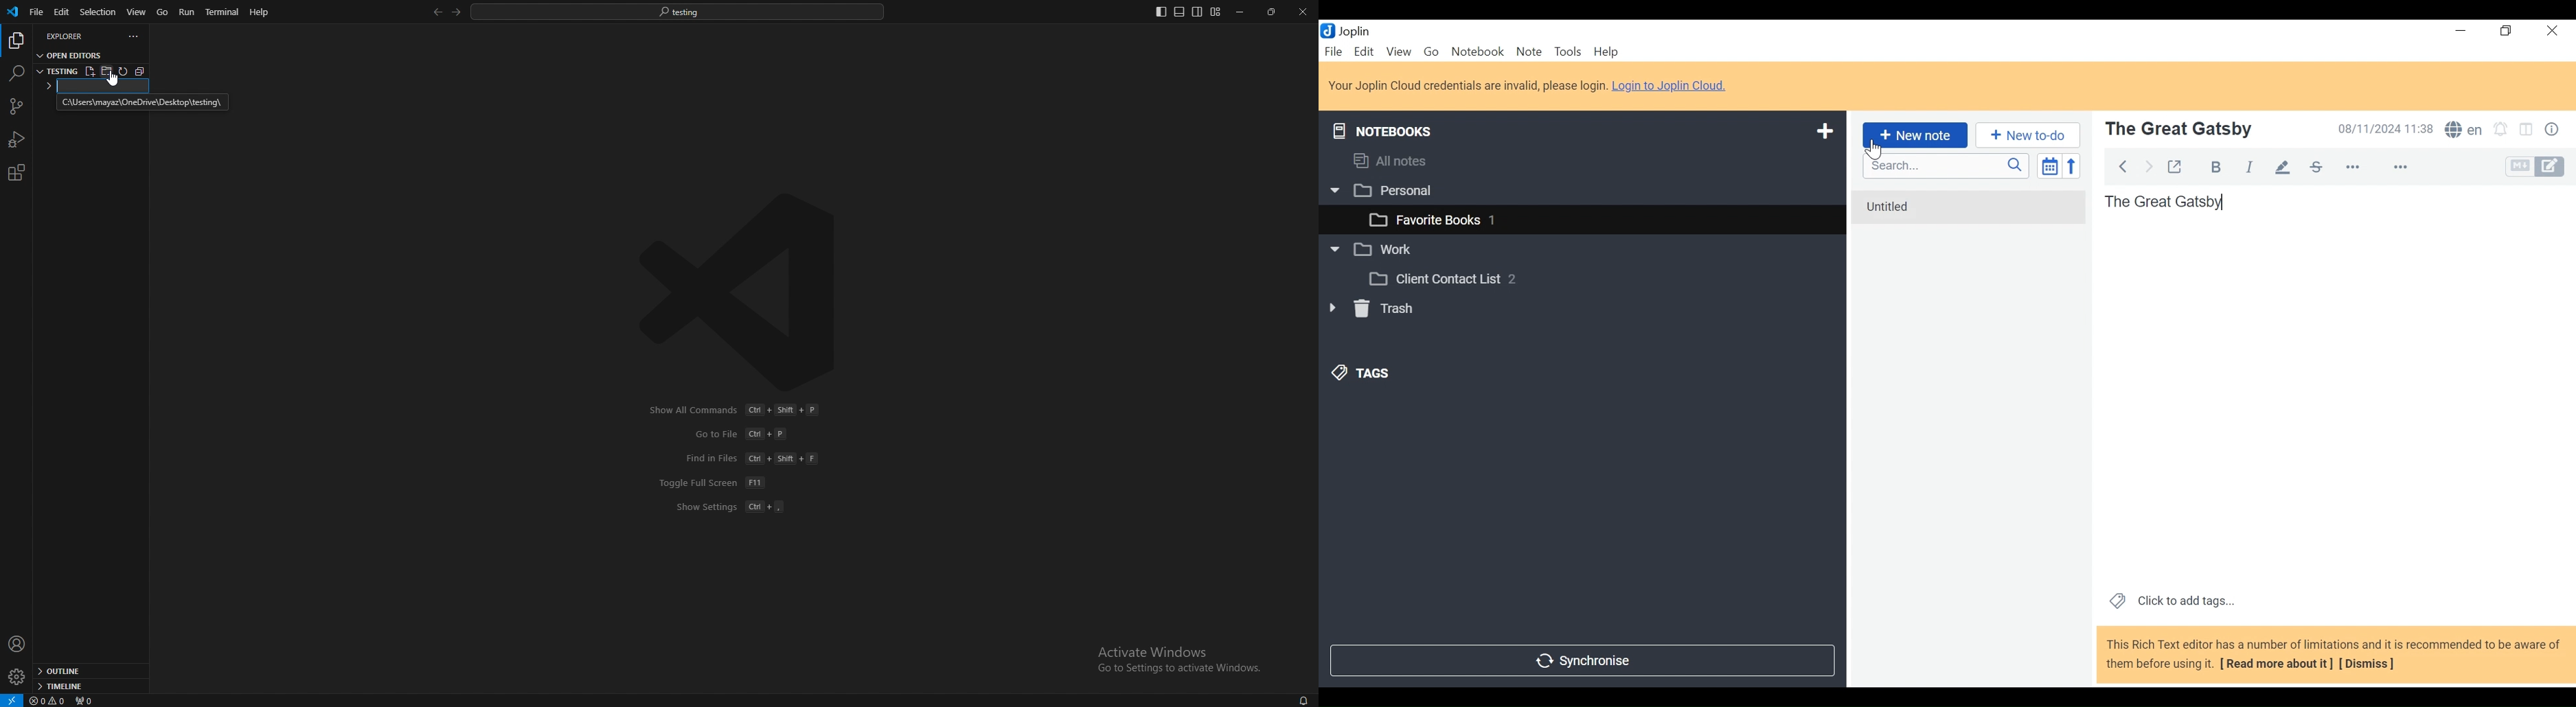 The height and width of the screenshot is (728, 2576). What do you see at coordinates (1372, 311) in the screenshot?
I see `Trash` at bounding box center [1372, 311].